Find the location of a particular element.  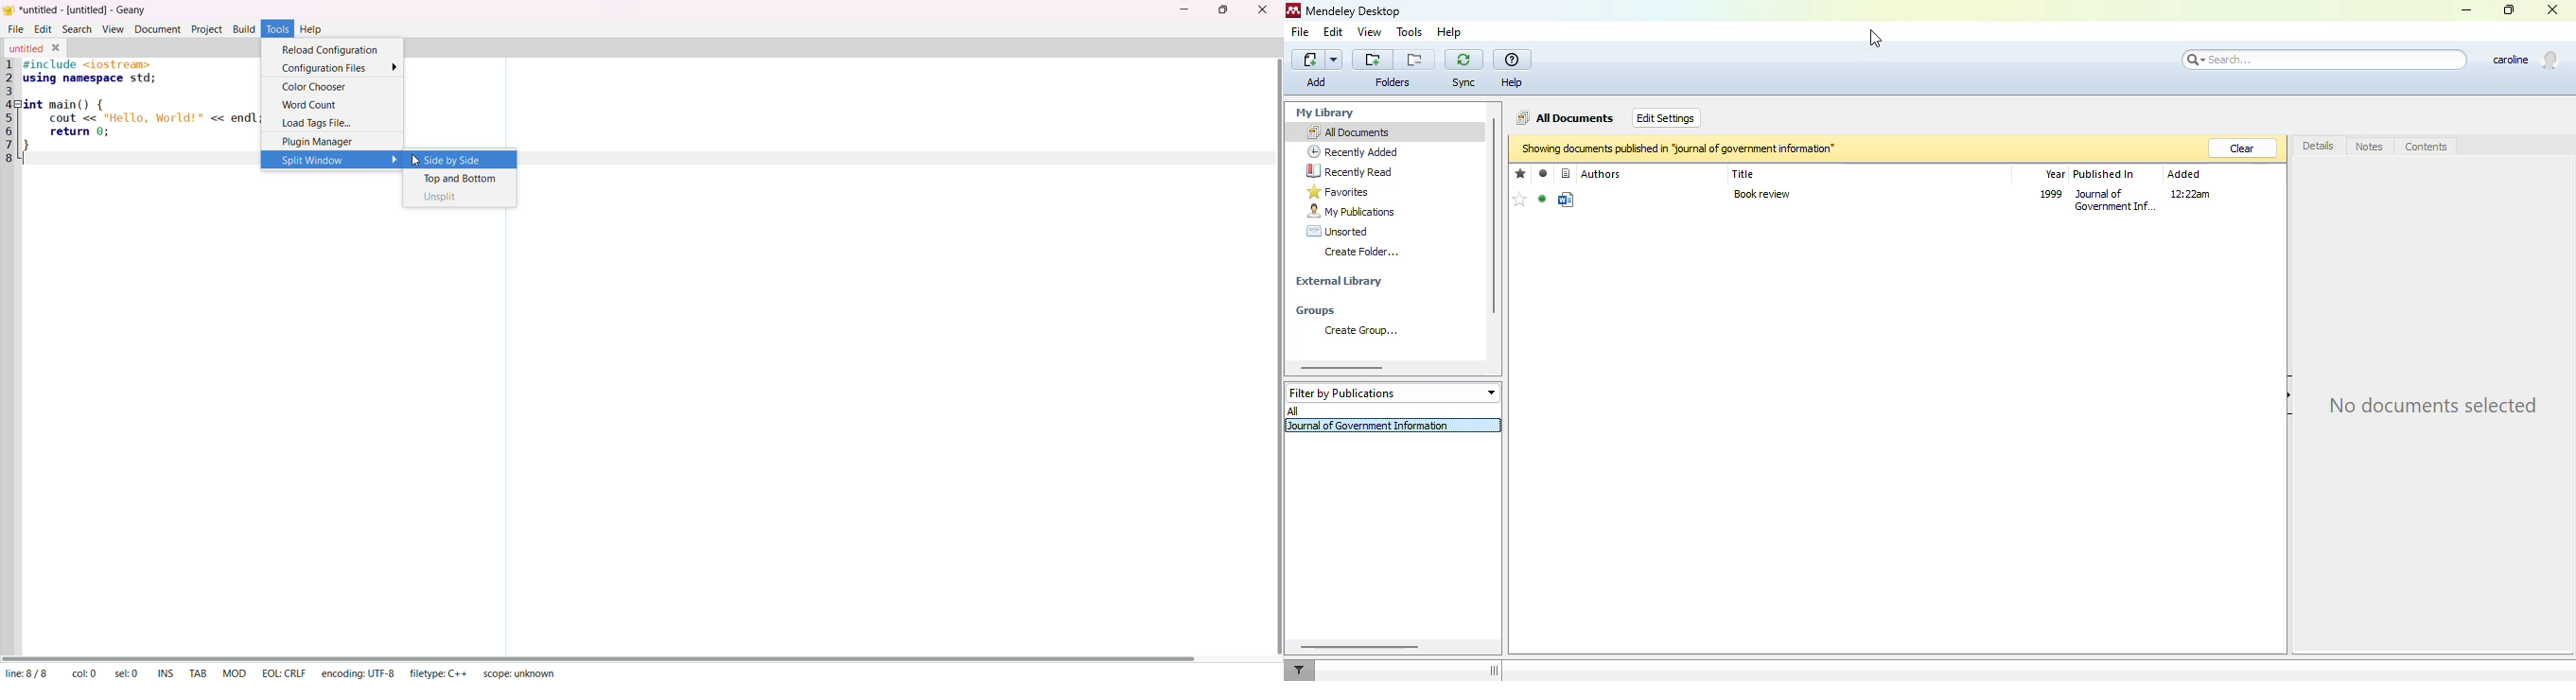

all documents is located at coordinates (1348, 131).